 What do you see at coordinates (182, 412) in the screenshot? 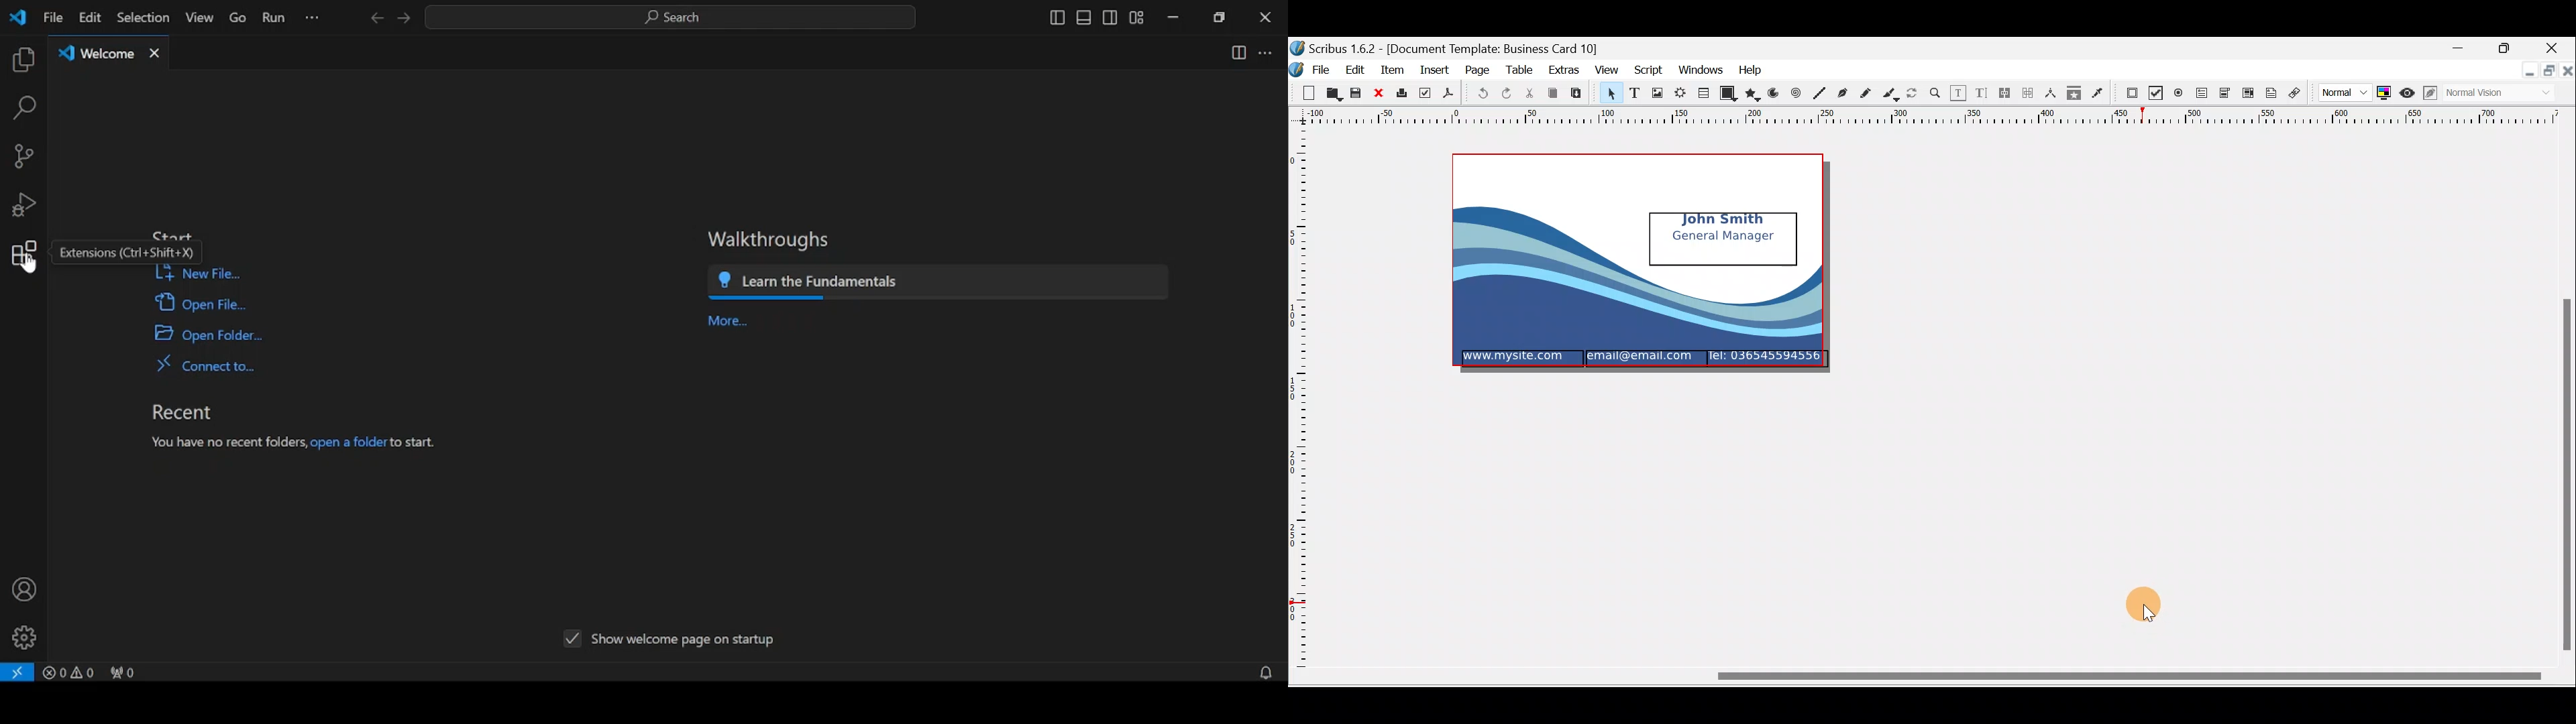
I see `recent` at bounding box center [182, 412].